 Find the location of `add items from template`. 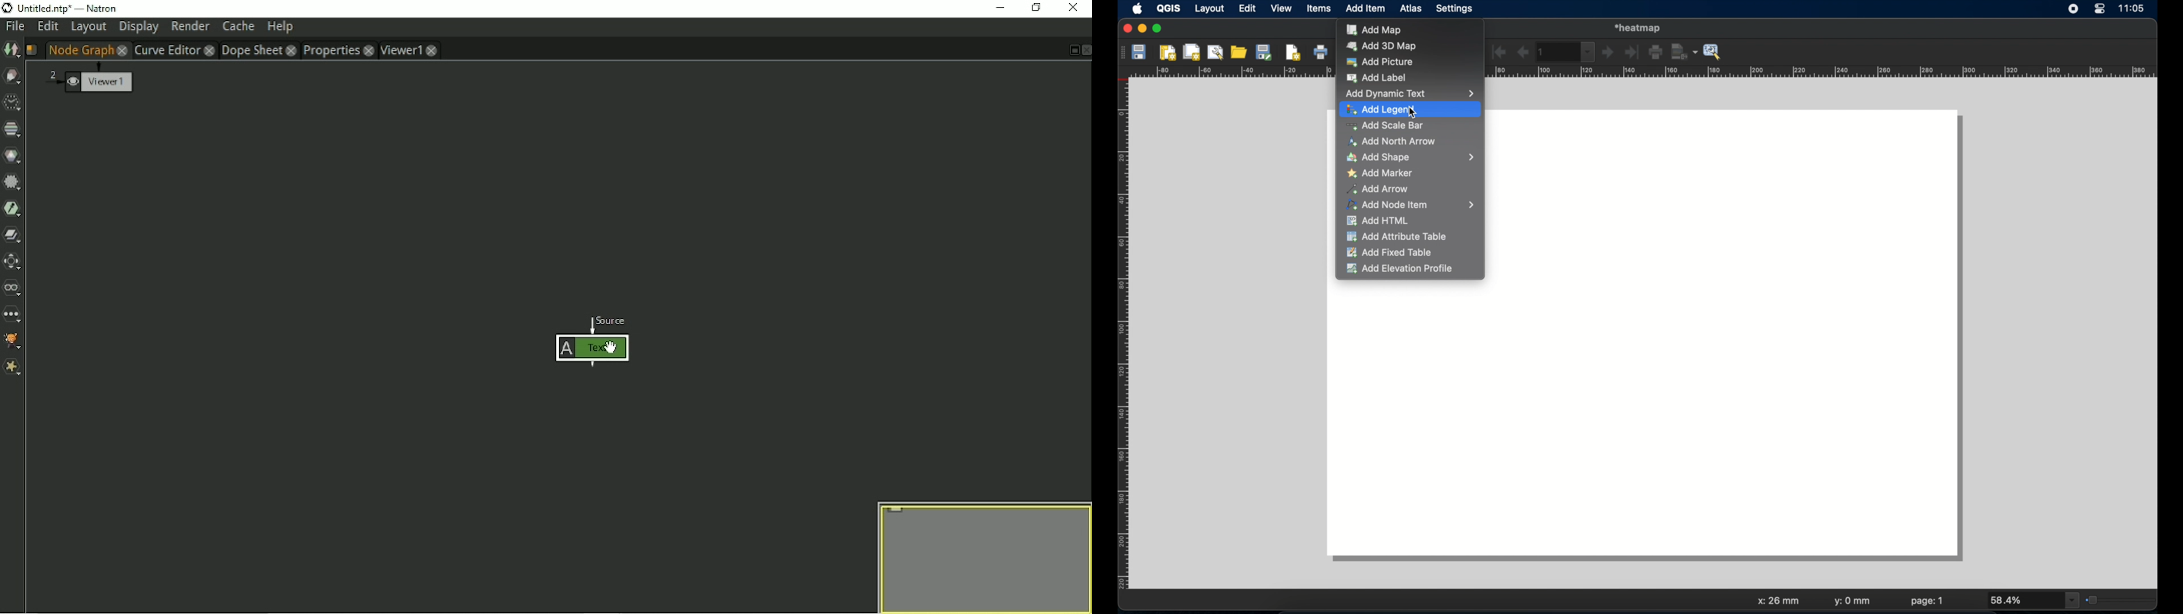

add items from template is located at coordinates (1240, 52).